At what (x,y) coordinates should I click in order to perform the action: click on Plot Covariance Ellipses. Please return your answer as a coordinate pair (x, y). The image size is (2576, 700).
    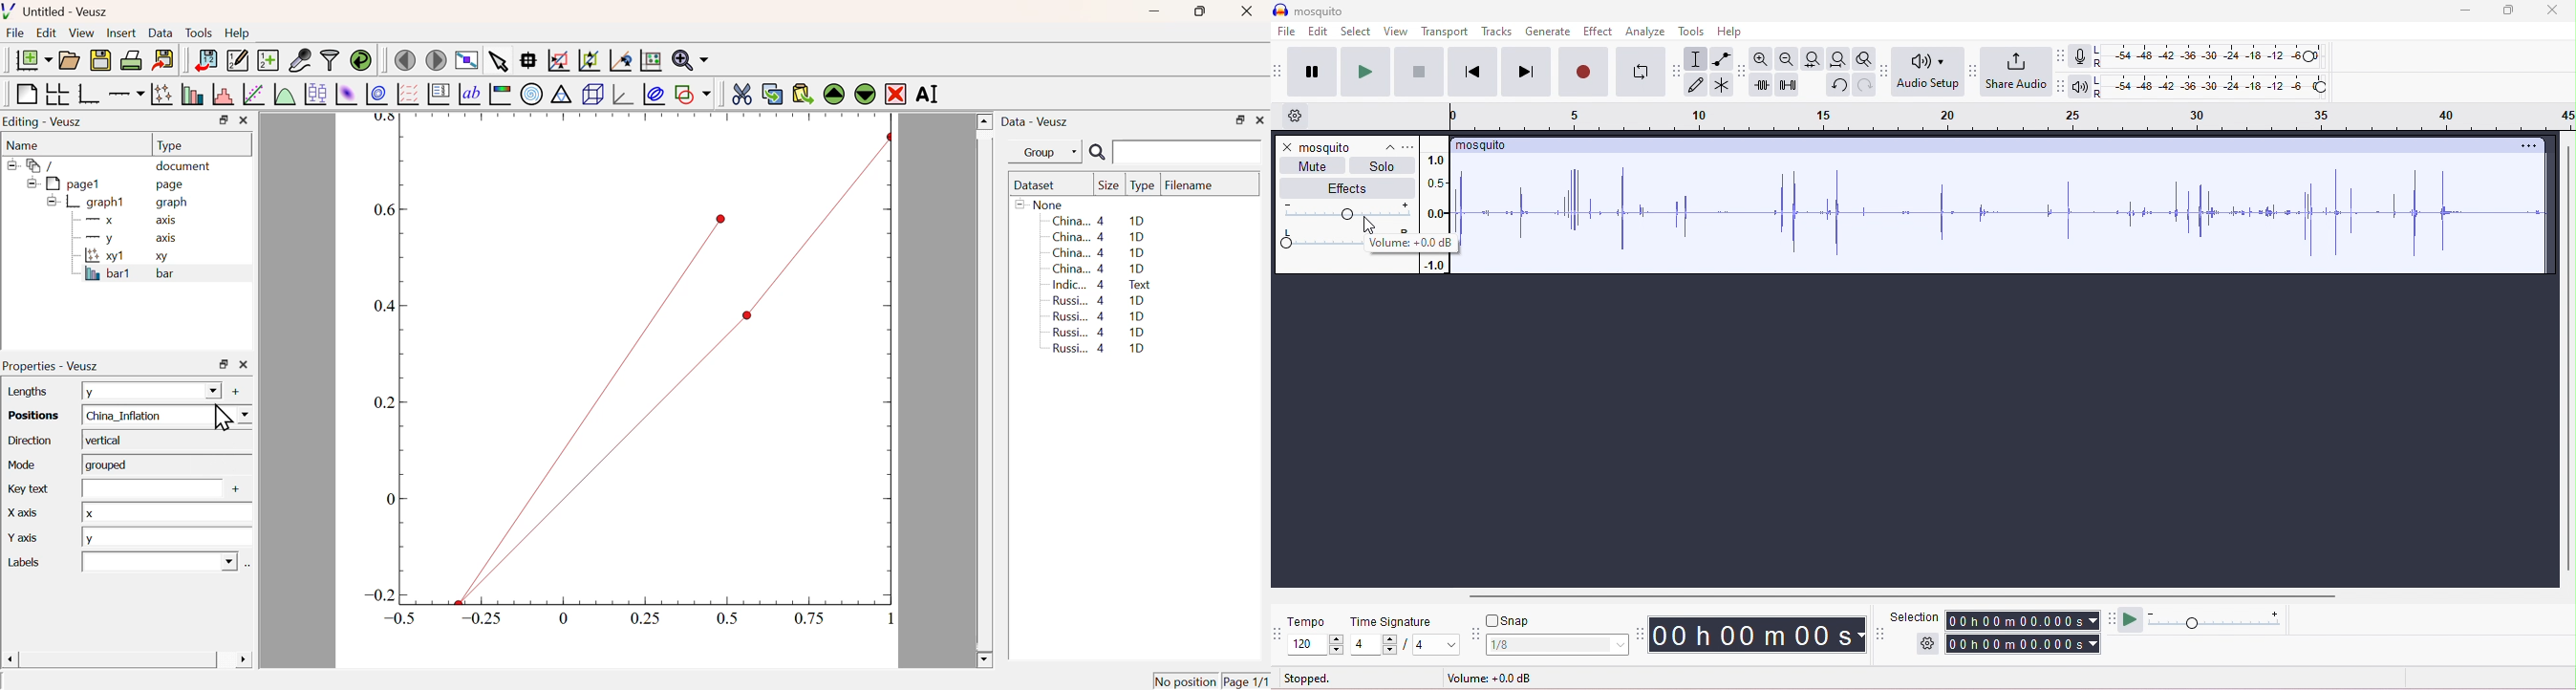
    Looking at the image, I should click on (654, 95).